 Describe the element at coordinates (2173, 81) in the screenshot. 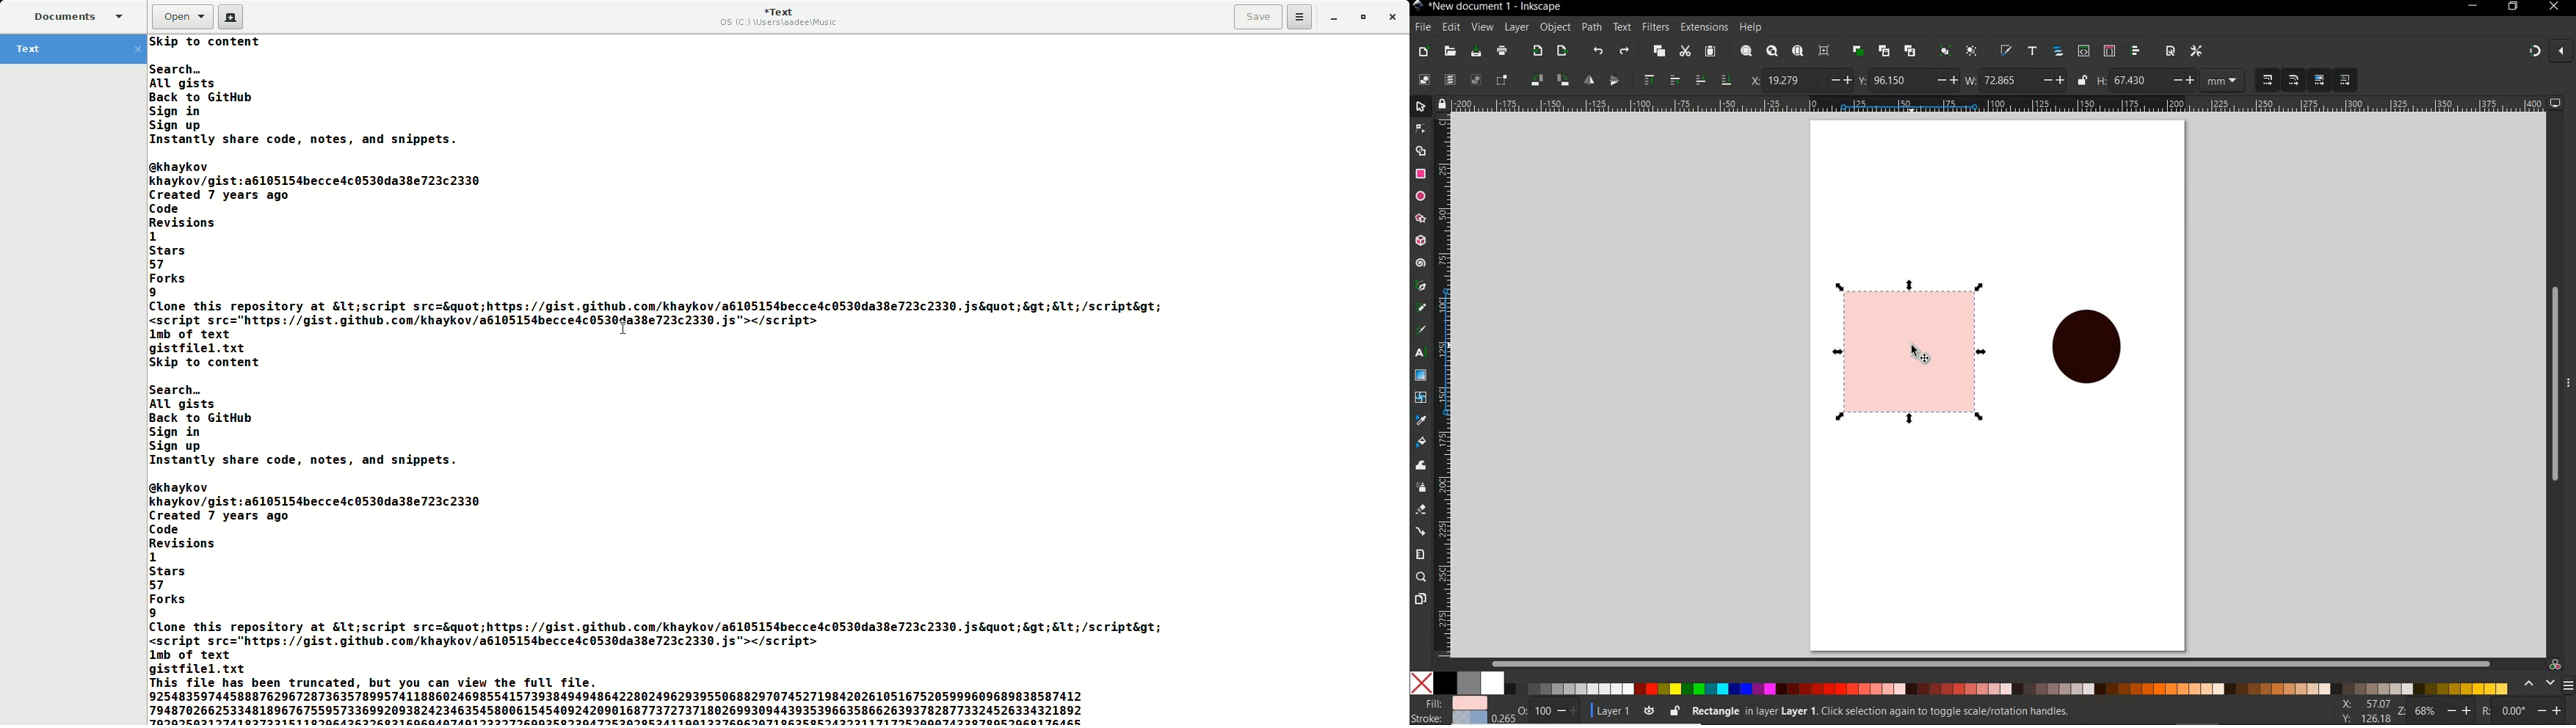

I see `height of selection` at that location.